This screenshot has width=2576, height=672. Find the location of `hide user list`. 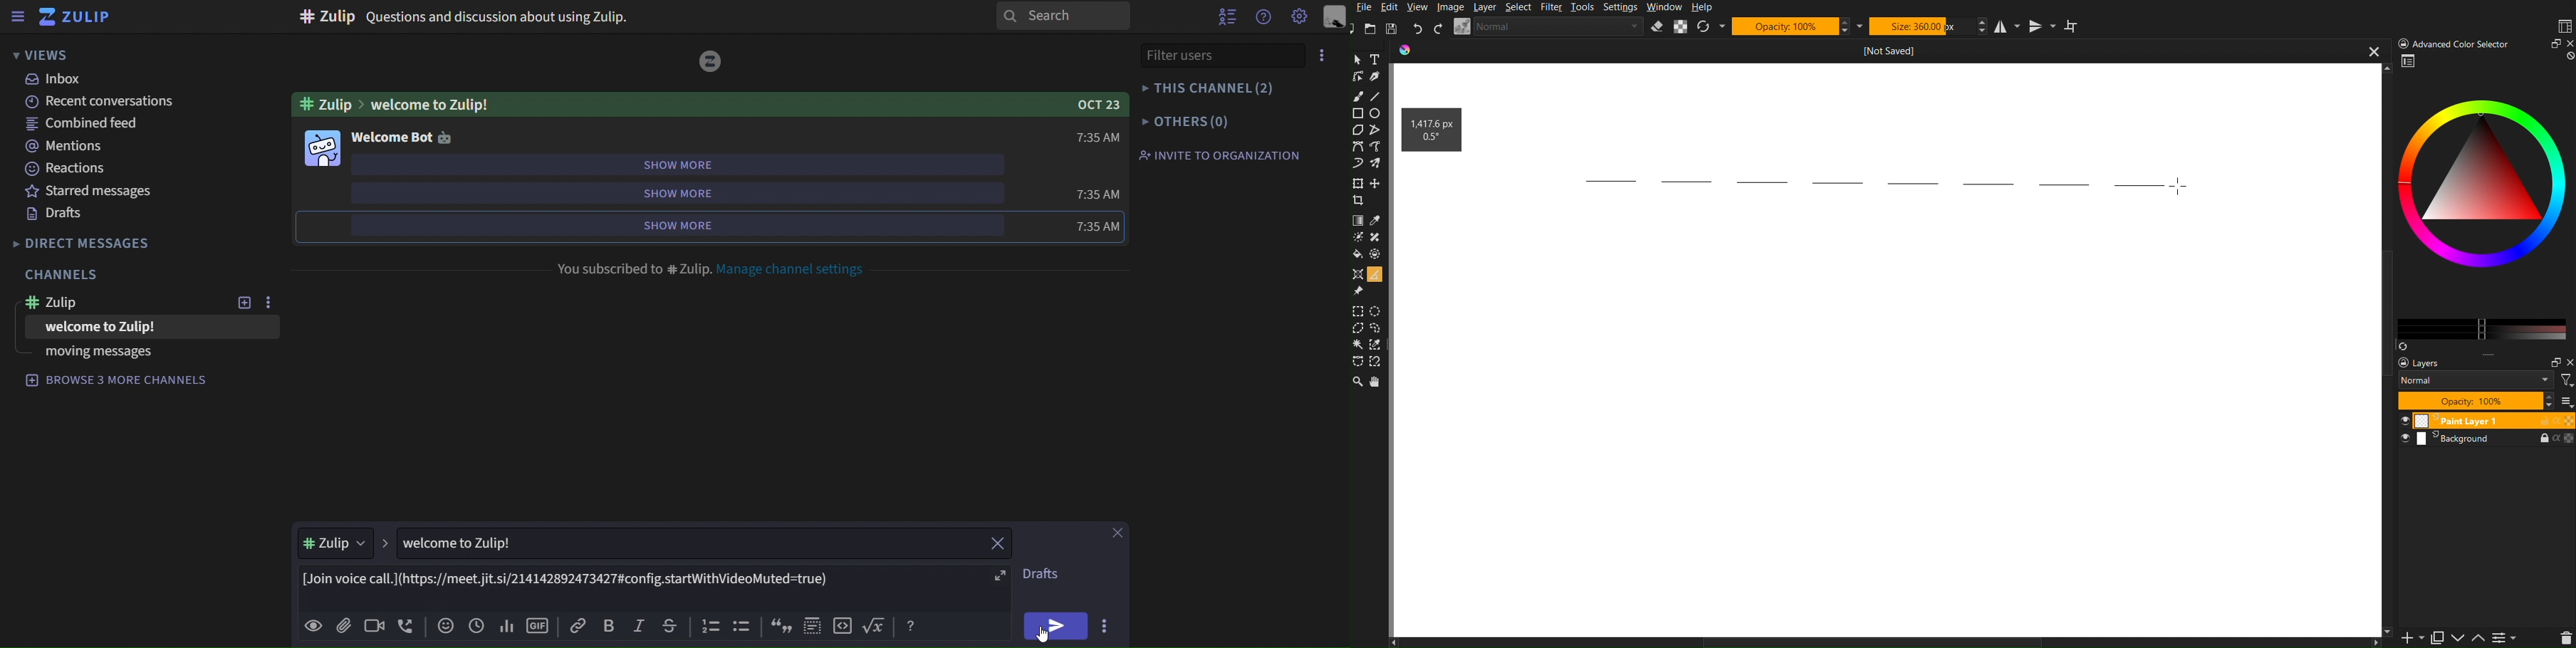

hide user list is located at coordinates (1226, 19).